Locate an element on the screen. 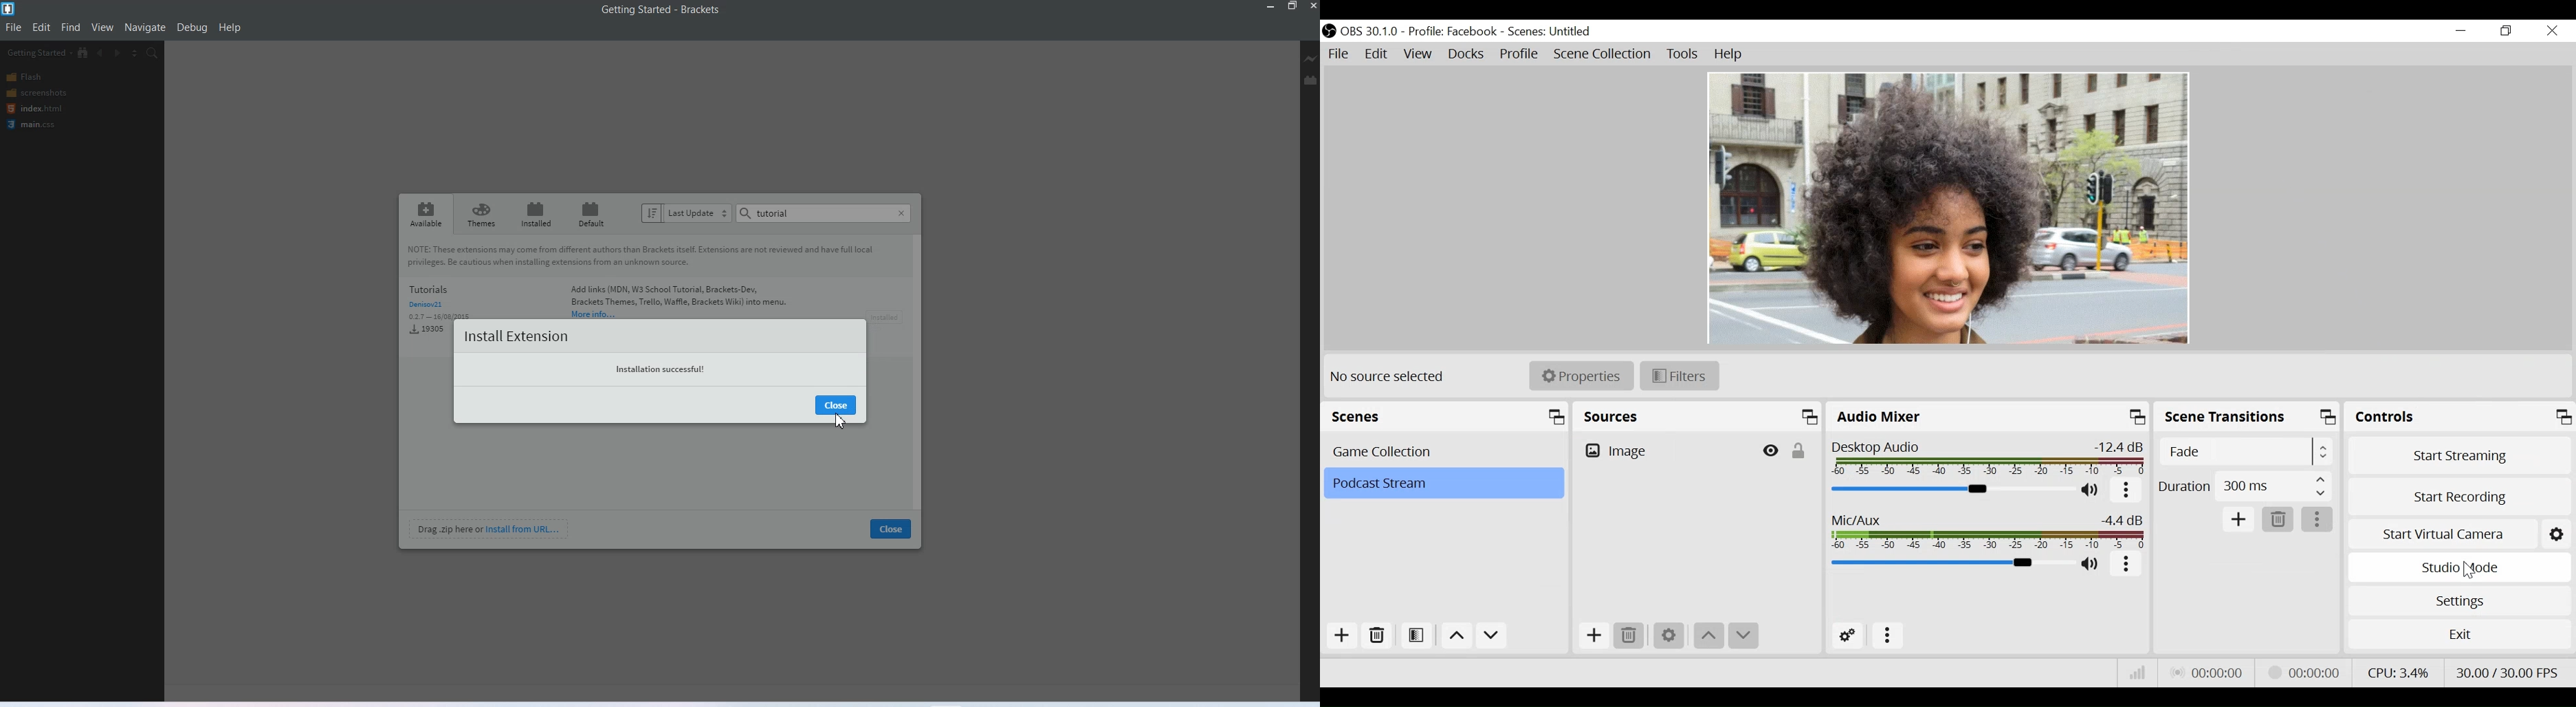 Image resolution: width=2576 pixels, height=728 pixels. Help is located at coordinates (1730, 55).